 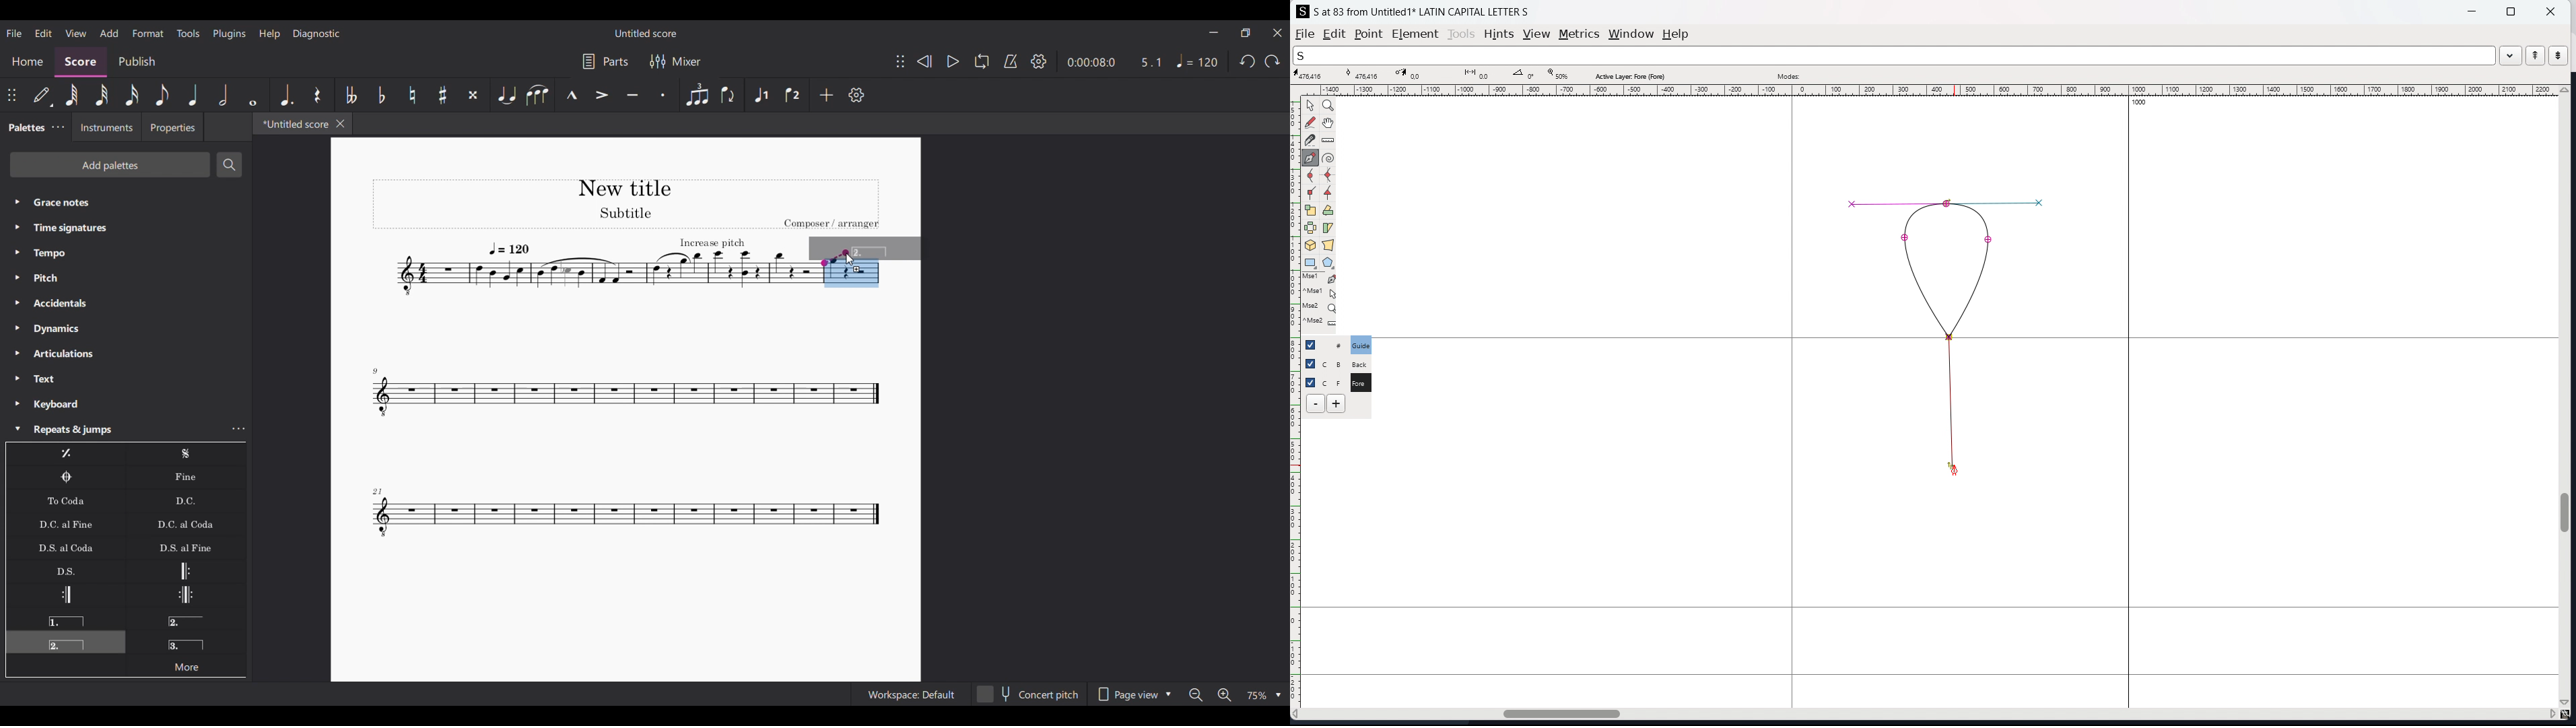 I want to click on Staccato, so click(x=663, y=95).